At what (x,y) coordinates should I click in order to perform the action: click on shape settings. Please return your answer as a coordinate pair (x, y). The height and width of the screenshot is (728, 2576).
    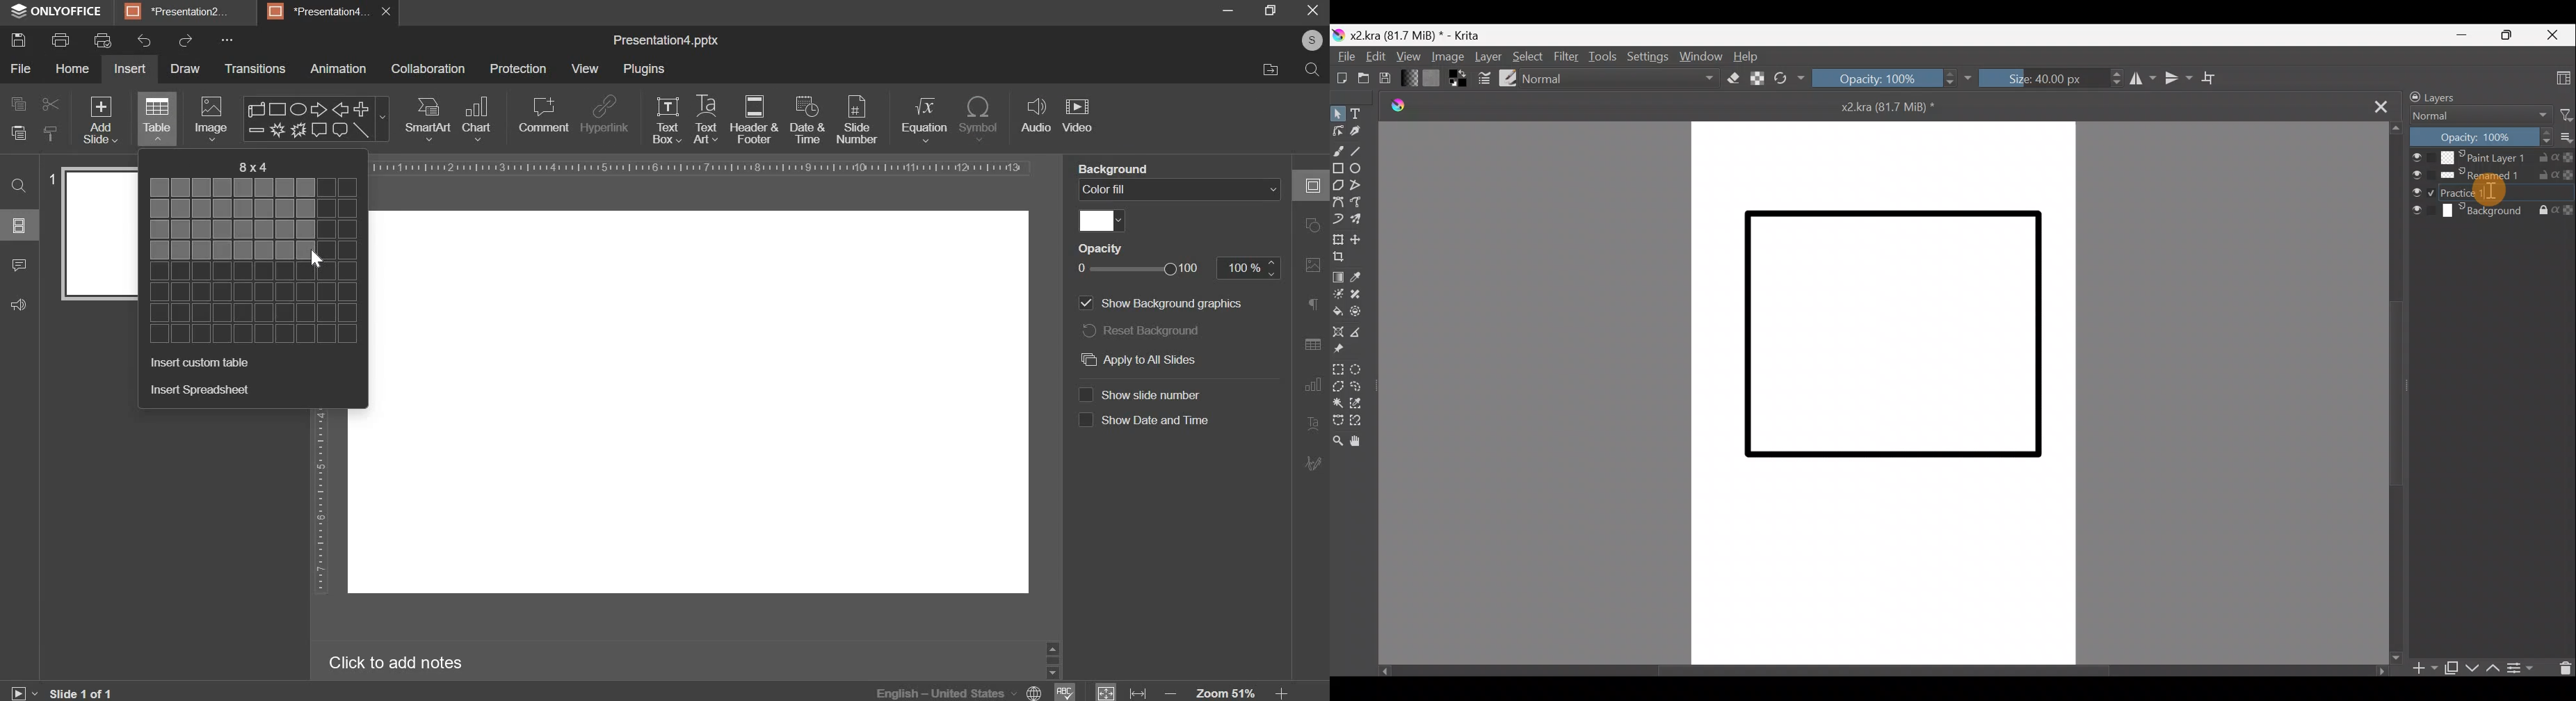
    Looking at the image, I should click on (1317, 225).